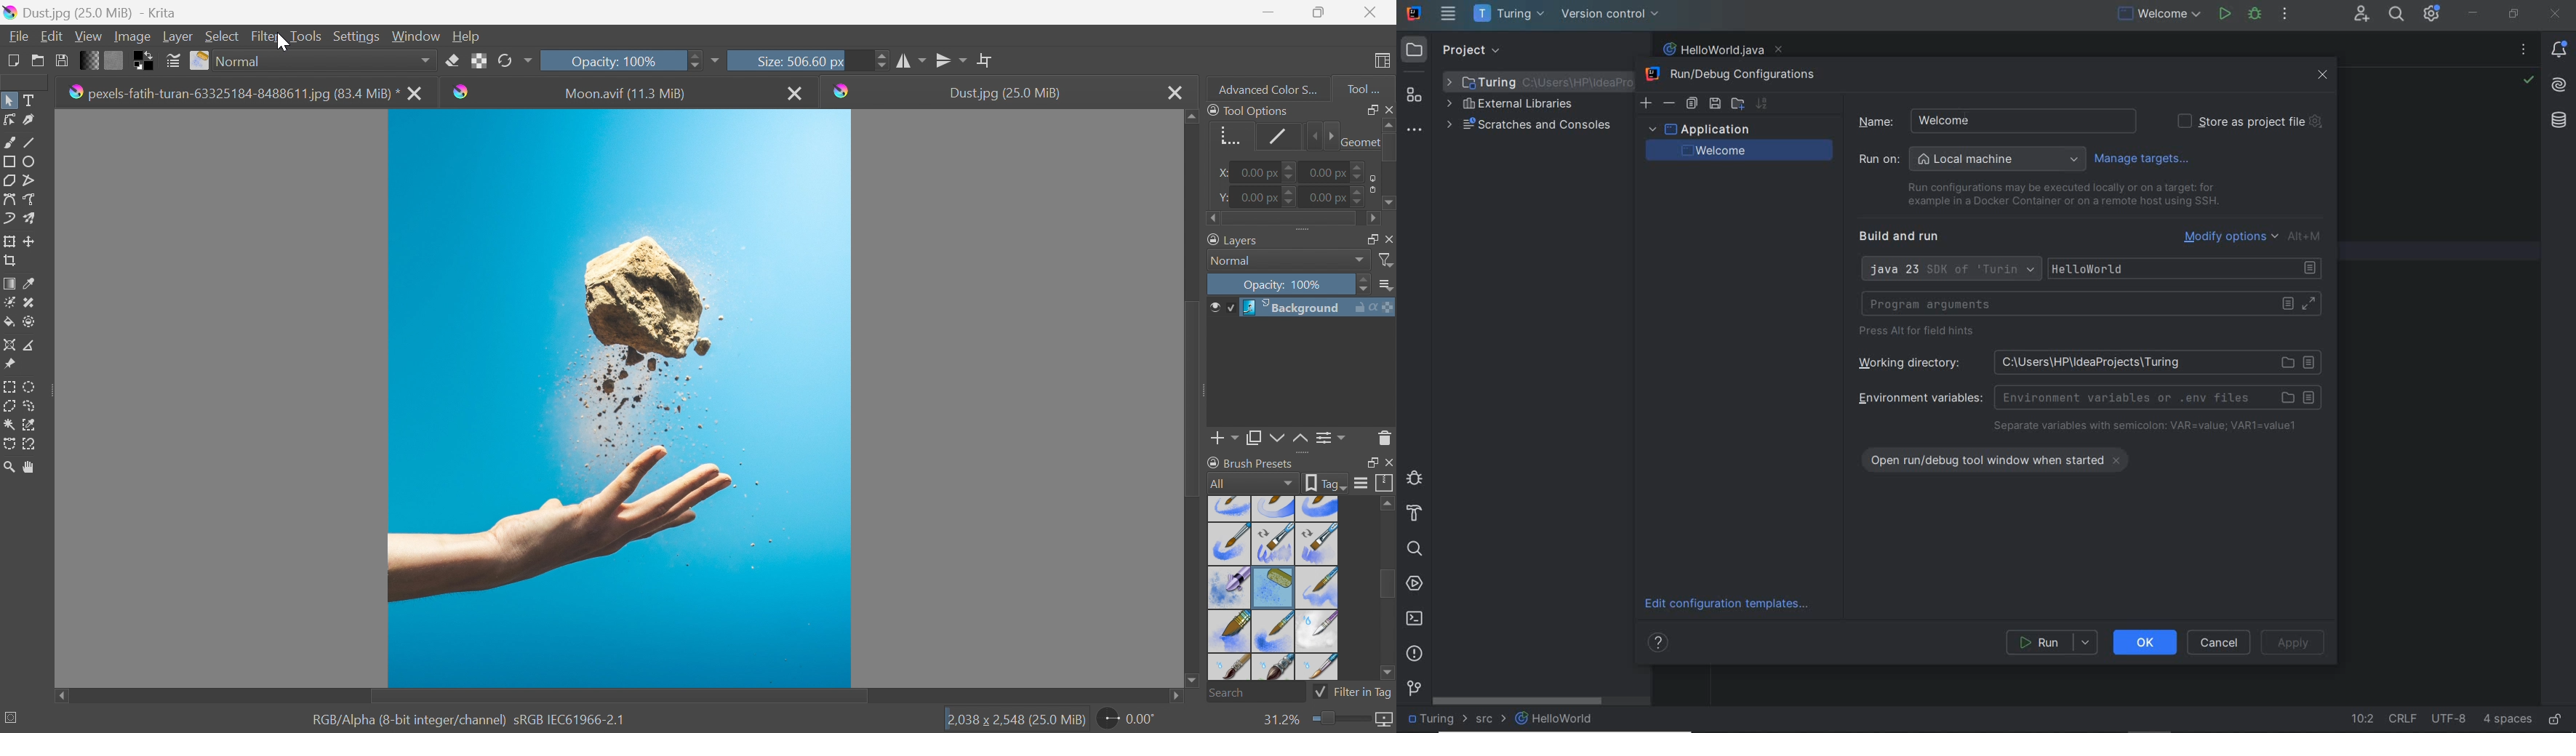 The height and width of the screenshot is (756, 2576). What do you see at coordinates (146, 61) in the screenshot?
I see `Swap foreground and background color` at bounding box center [146, 61].